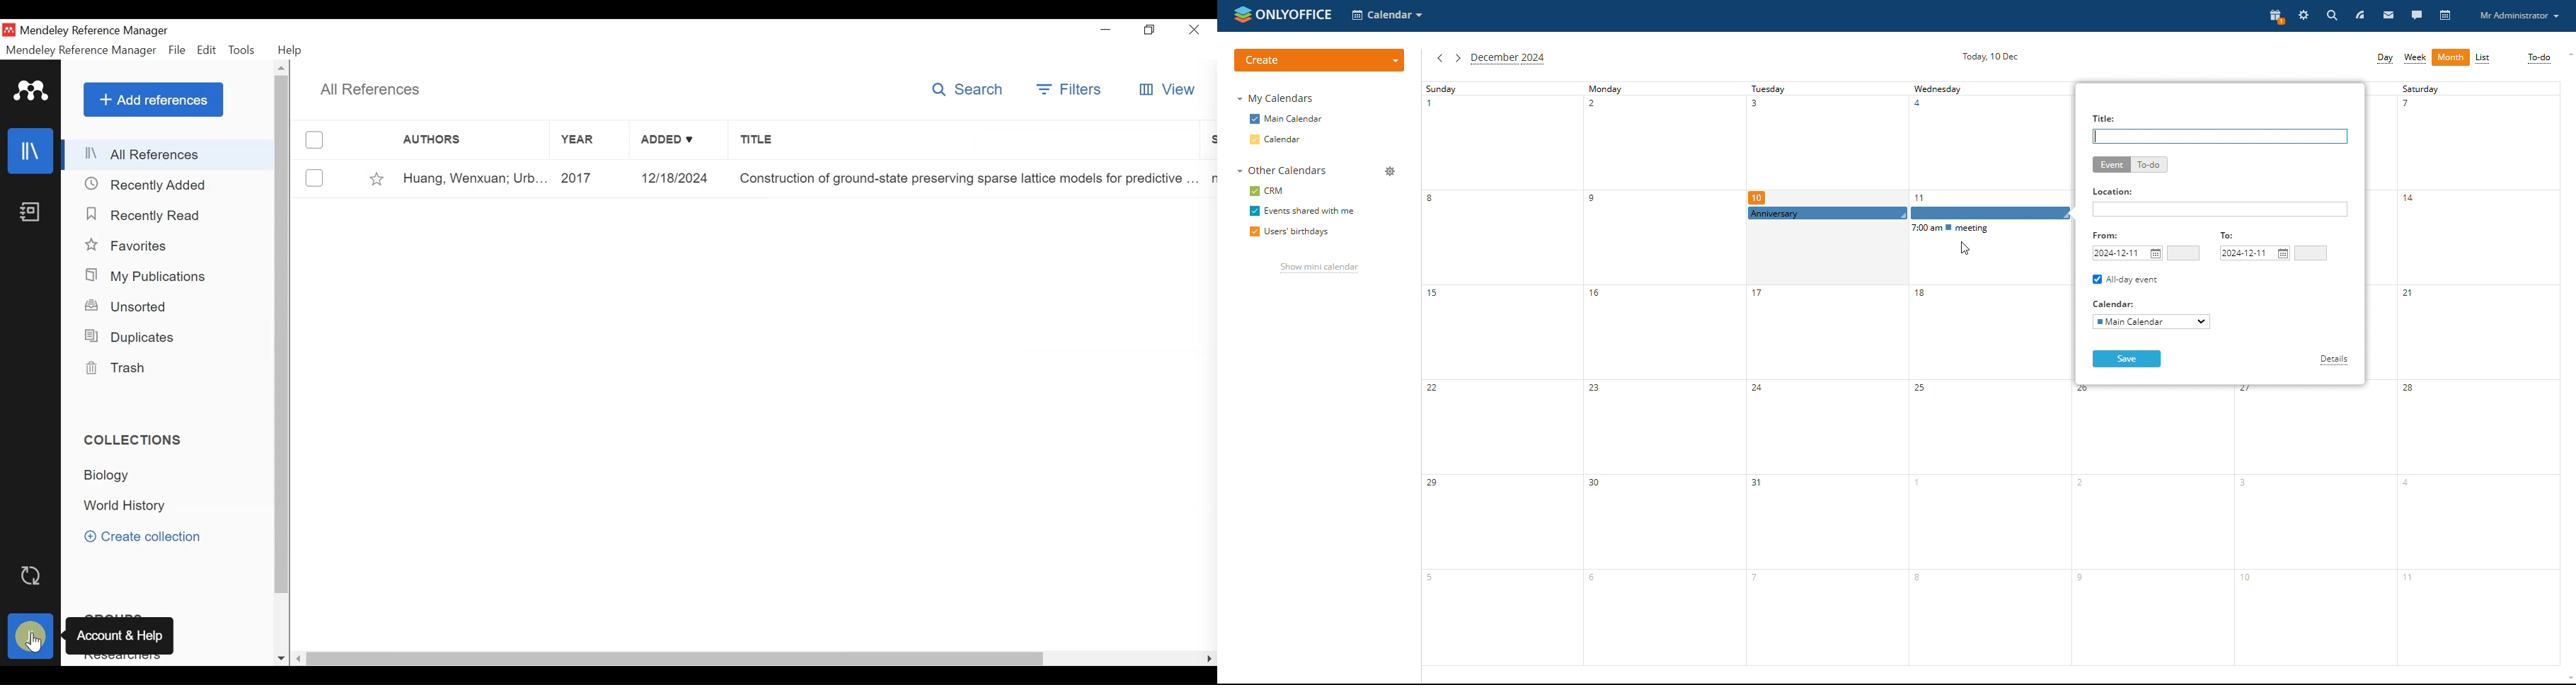 This screenshot has width=2576, height=700. What do you see at coordinates (2538, 59) in the screenshot?
I see `to-do` at bounding box center [2538, 59].